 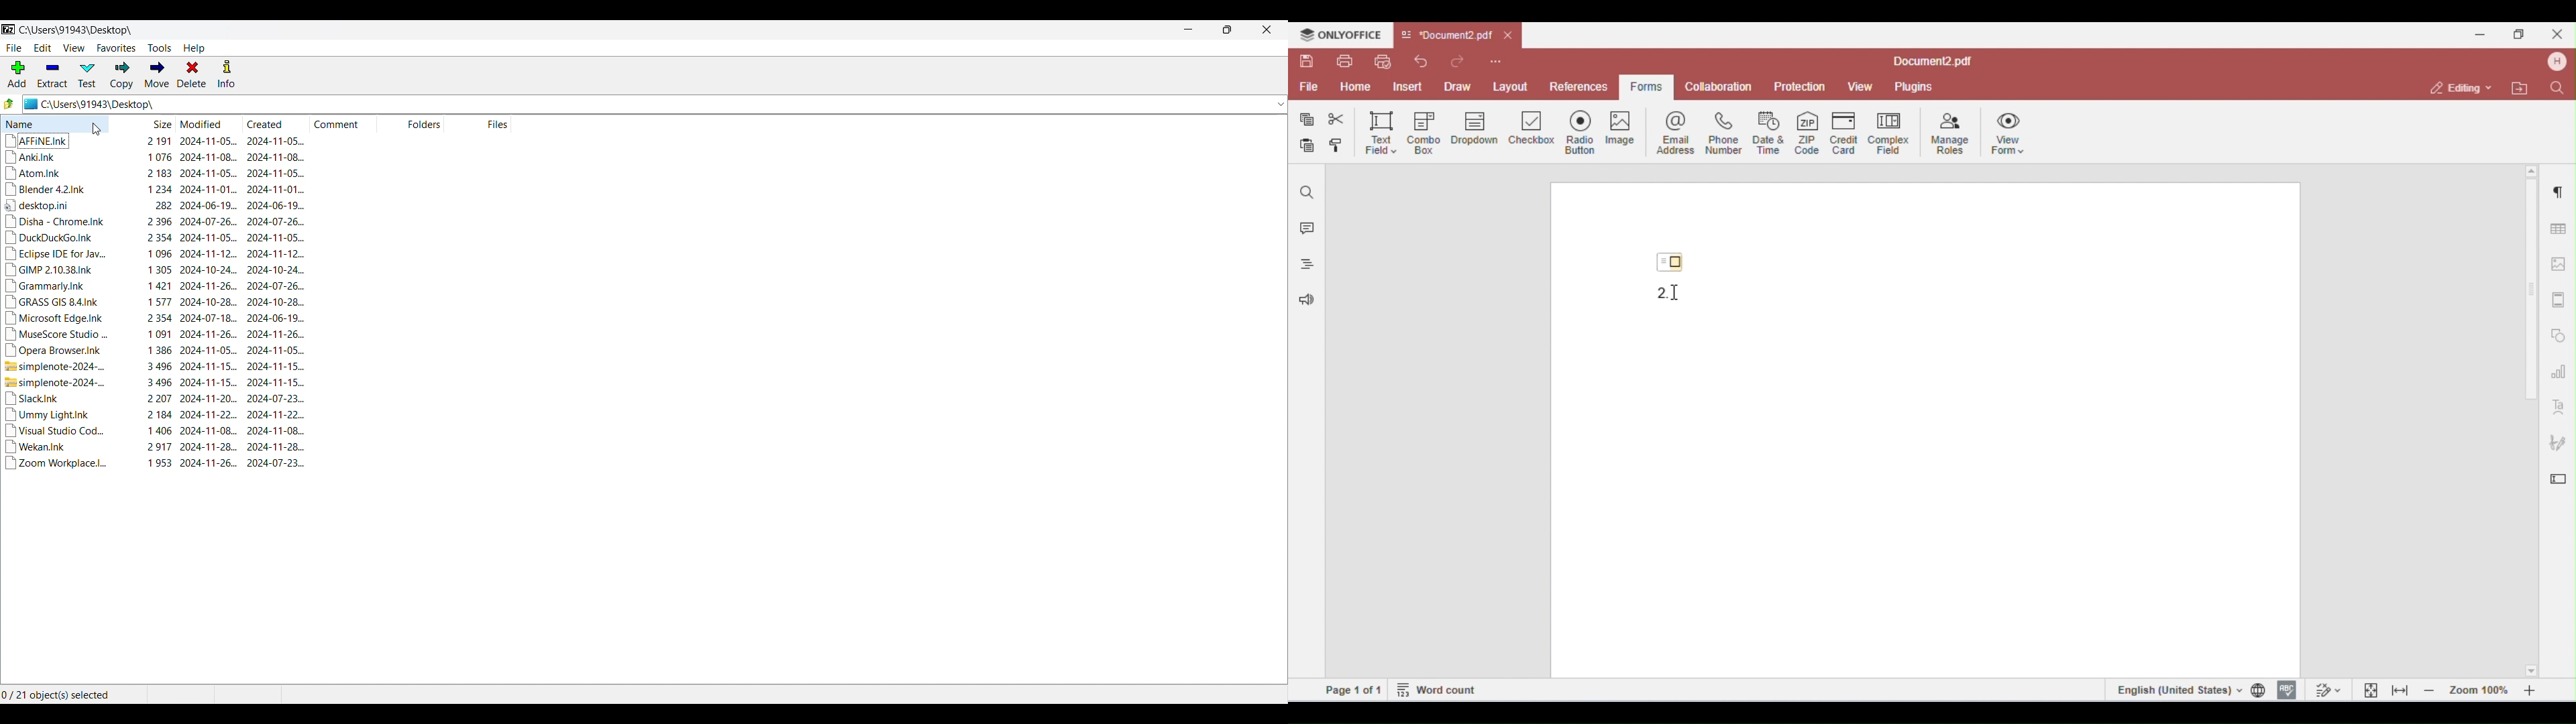 I want to click on Name, so click(x=55, y=123).